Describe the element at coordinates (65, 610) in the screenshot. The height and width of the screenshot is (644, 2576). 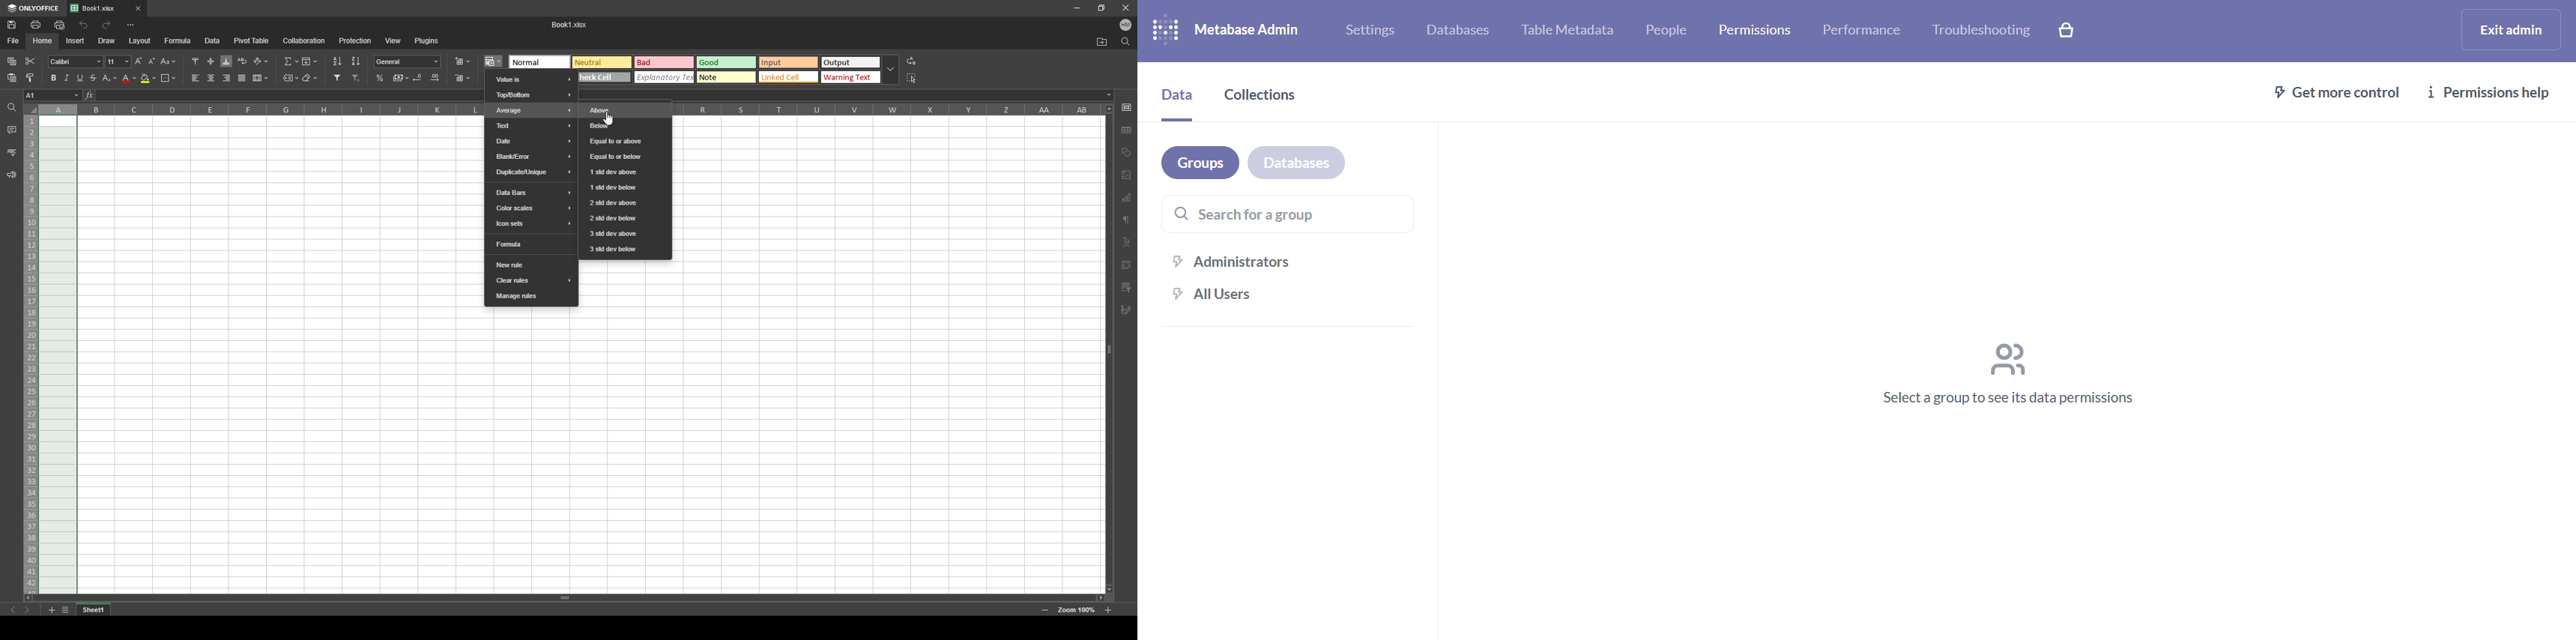
I see `list of sheets` at that location.